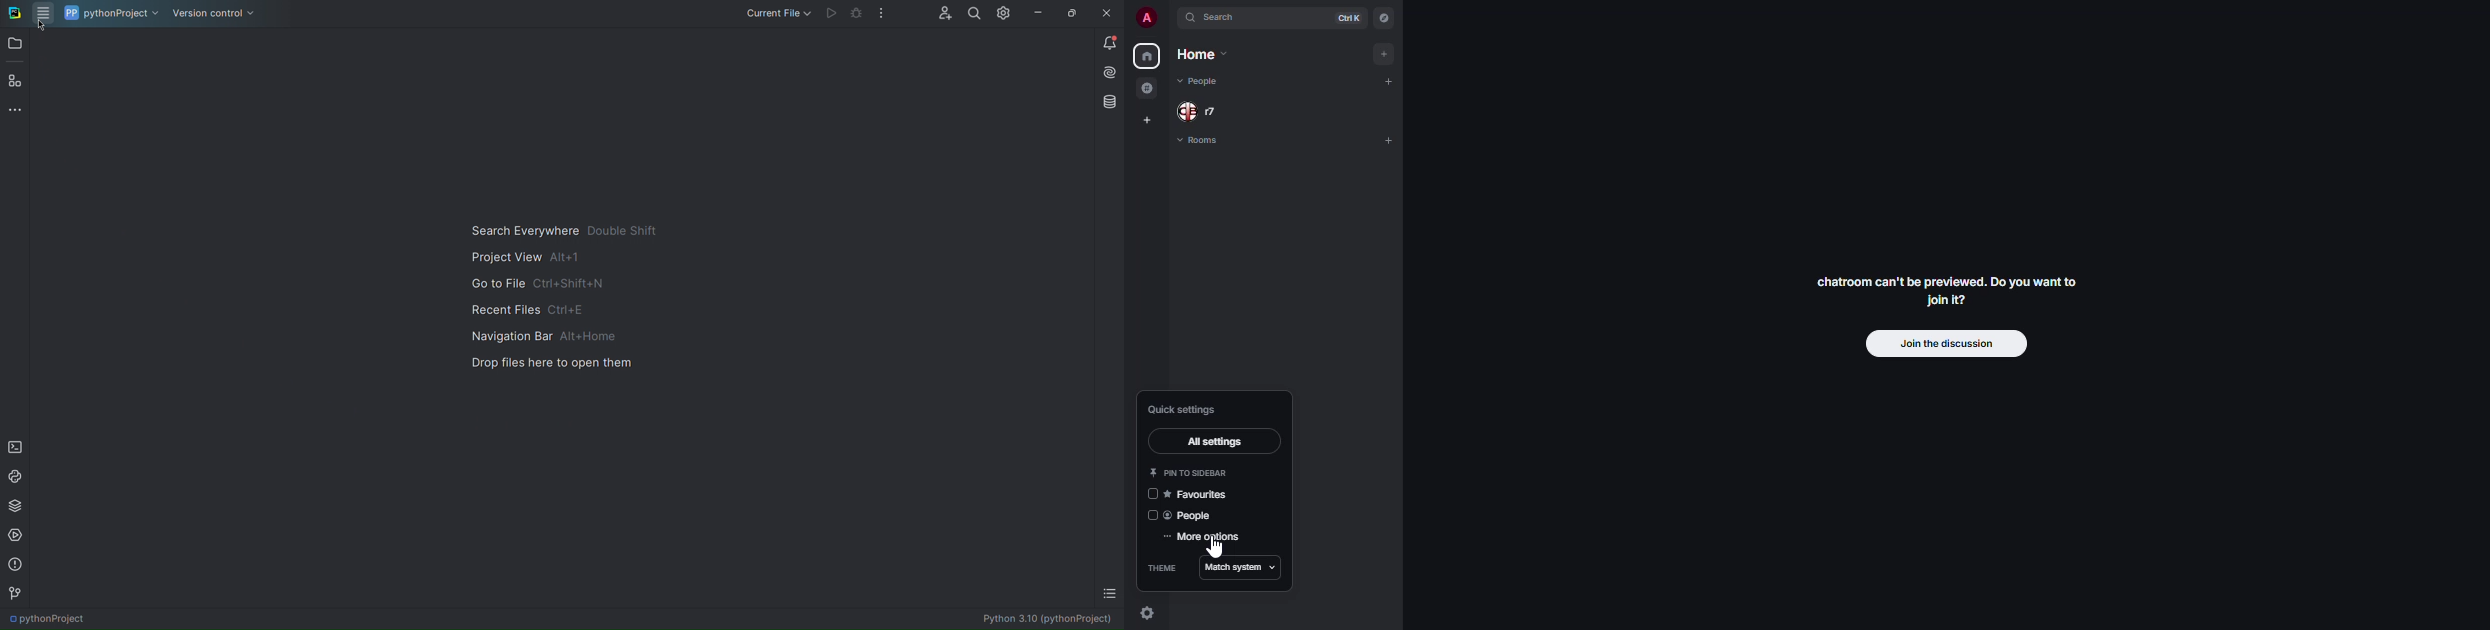 The width and height of the screenshot is (2492, 644). I want to click on search, so click(1233, 19).